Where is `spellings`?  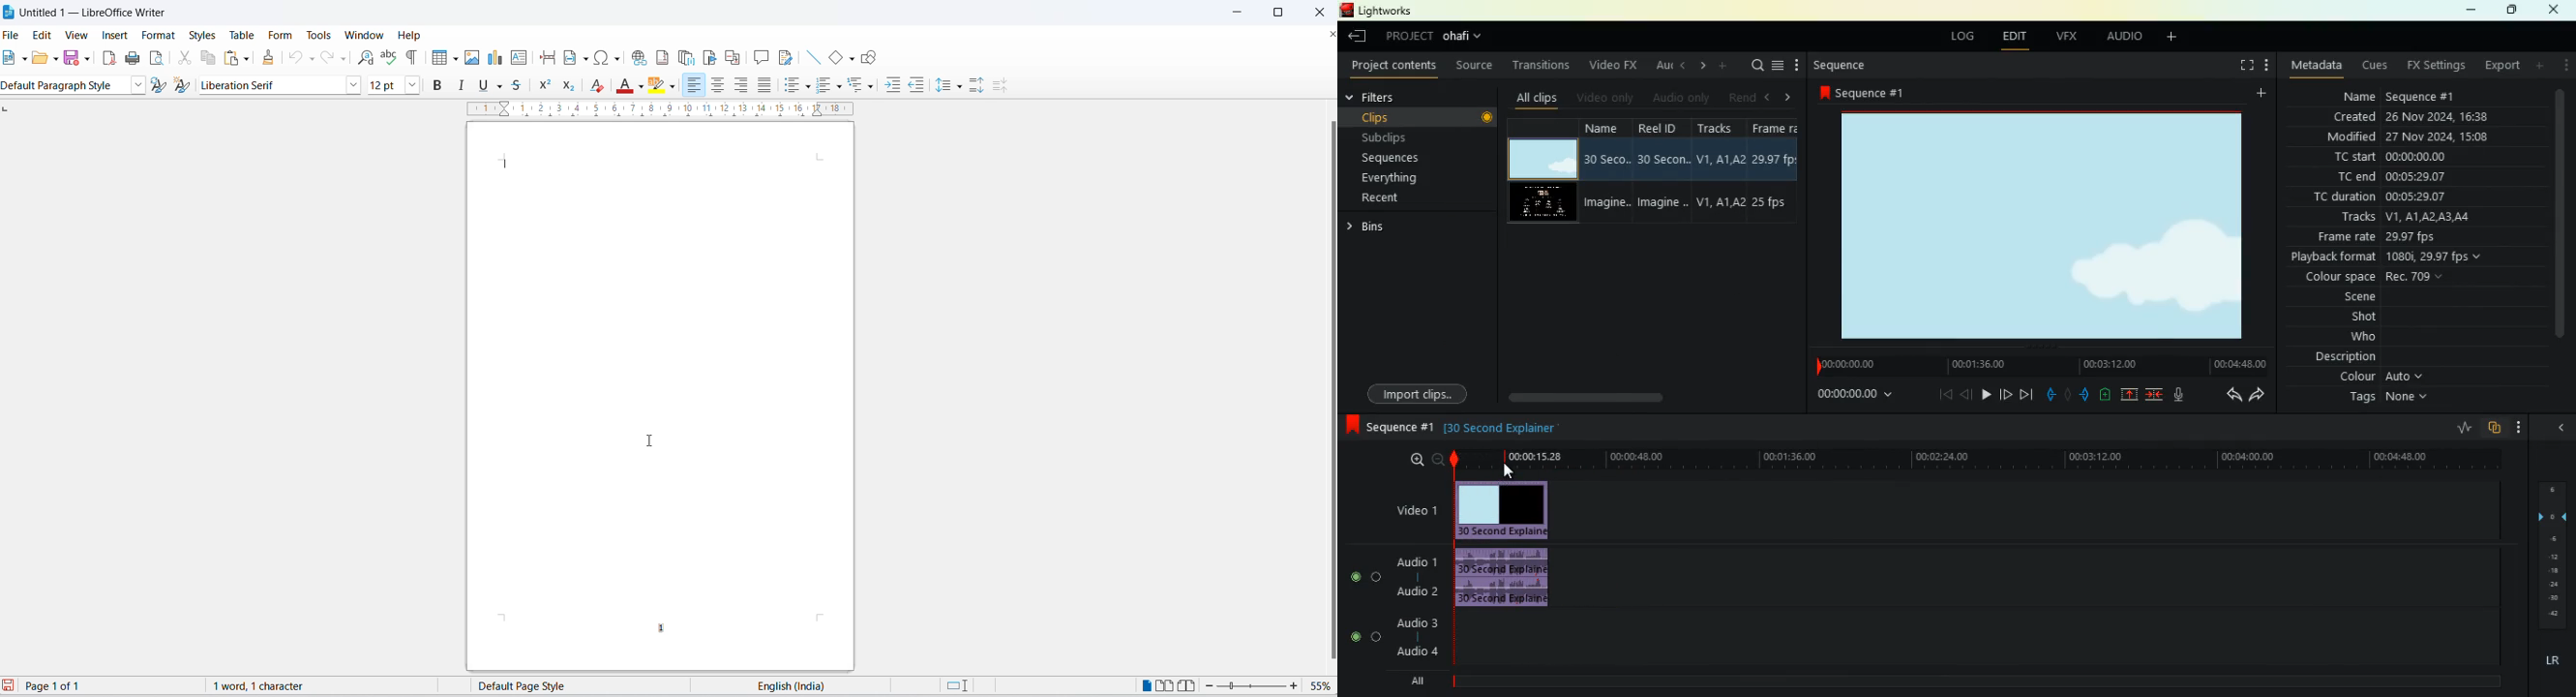 spellings is located at coordinates (389, 58).